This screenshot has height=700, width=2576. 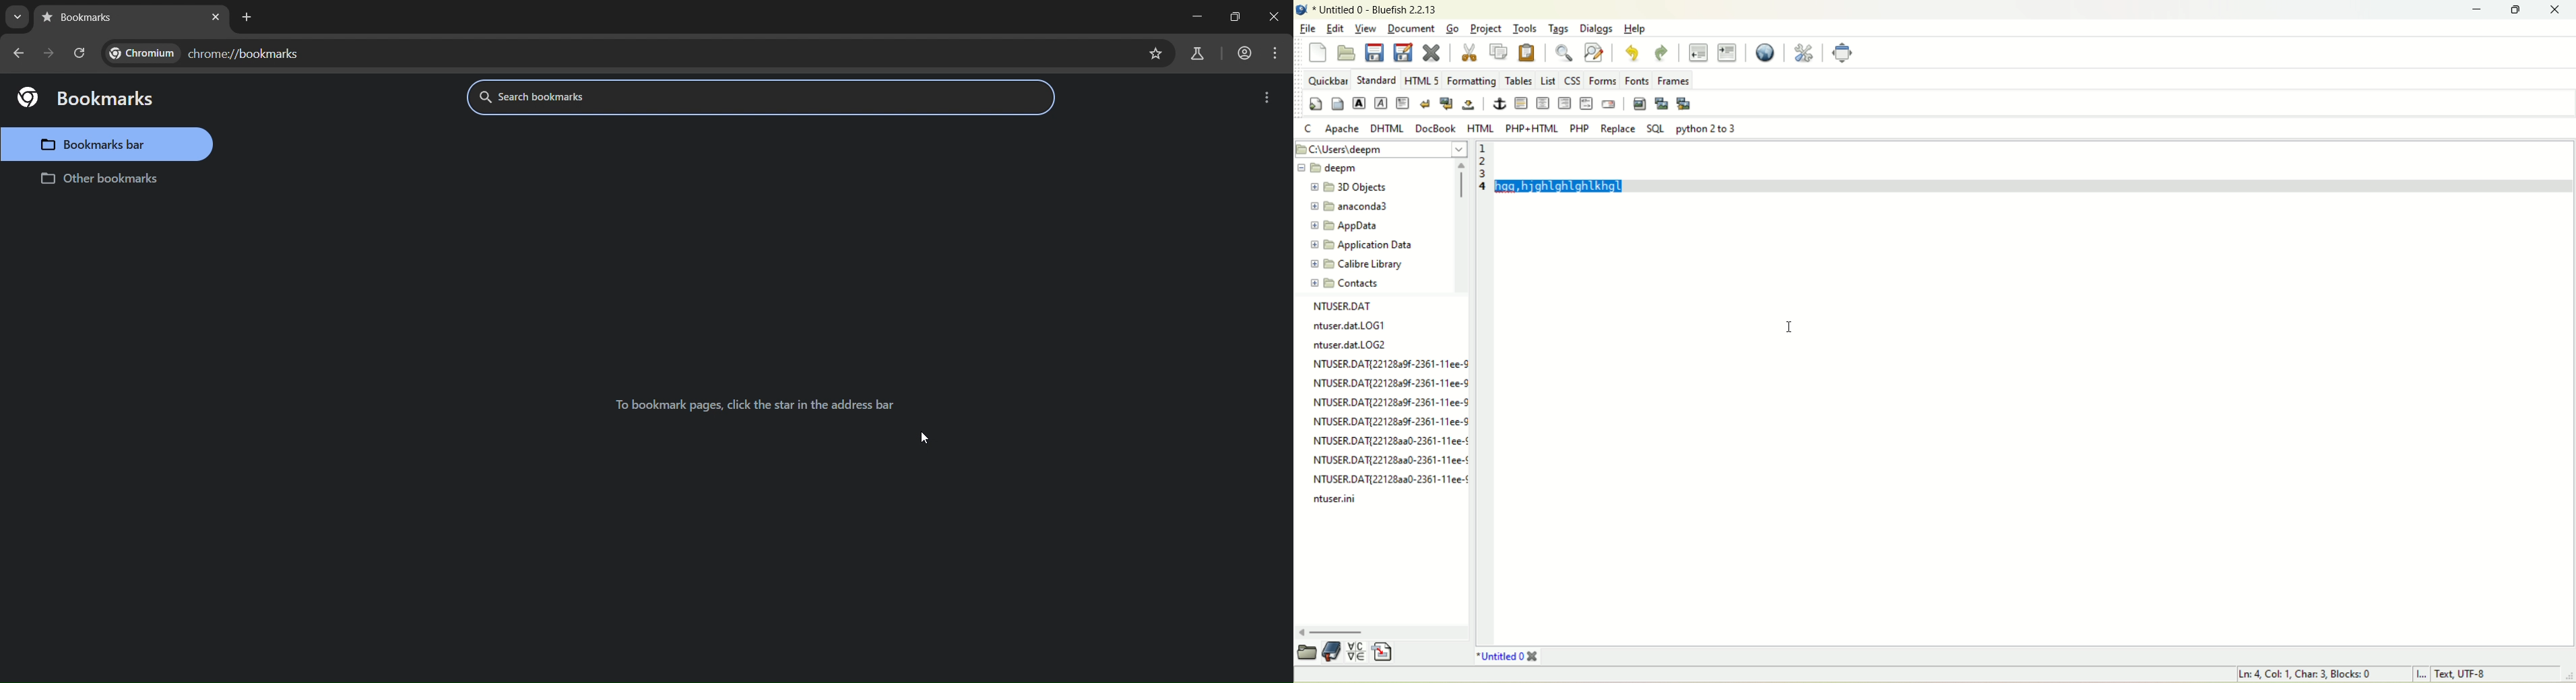 I want to click on menu, so click(x=1268, y=99).